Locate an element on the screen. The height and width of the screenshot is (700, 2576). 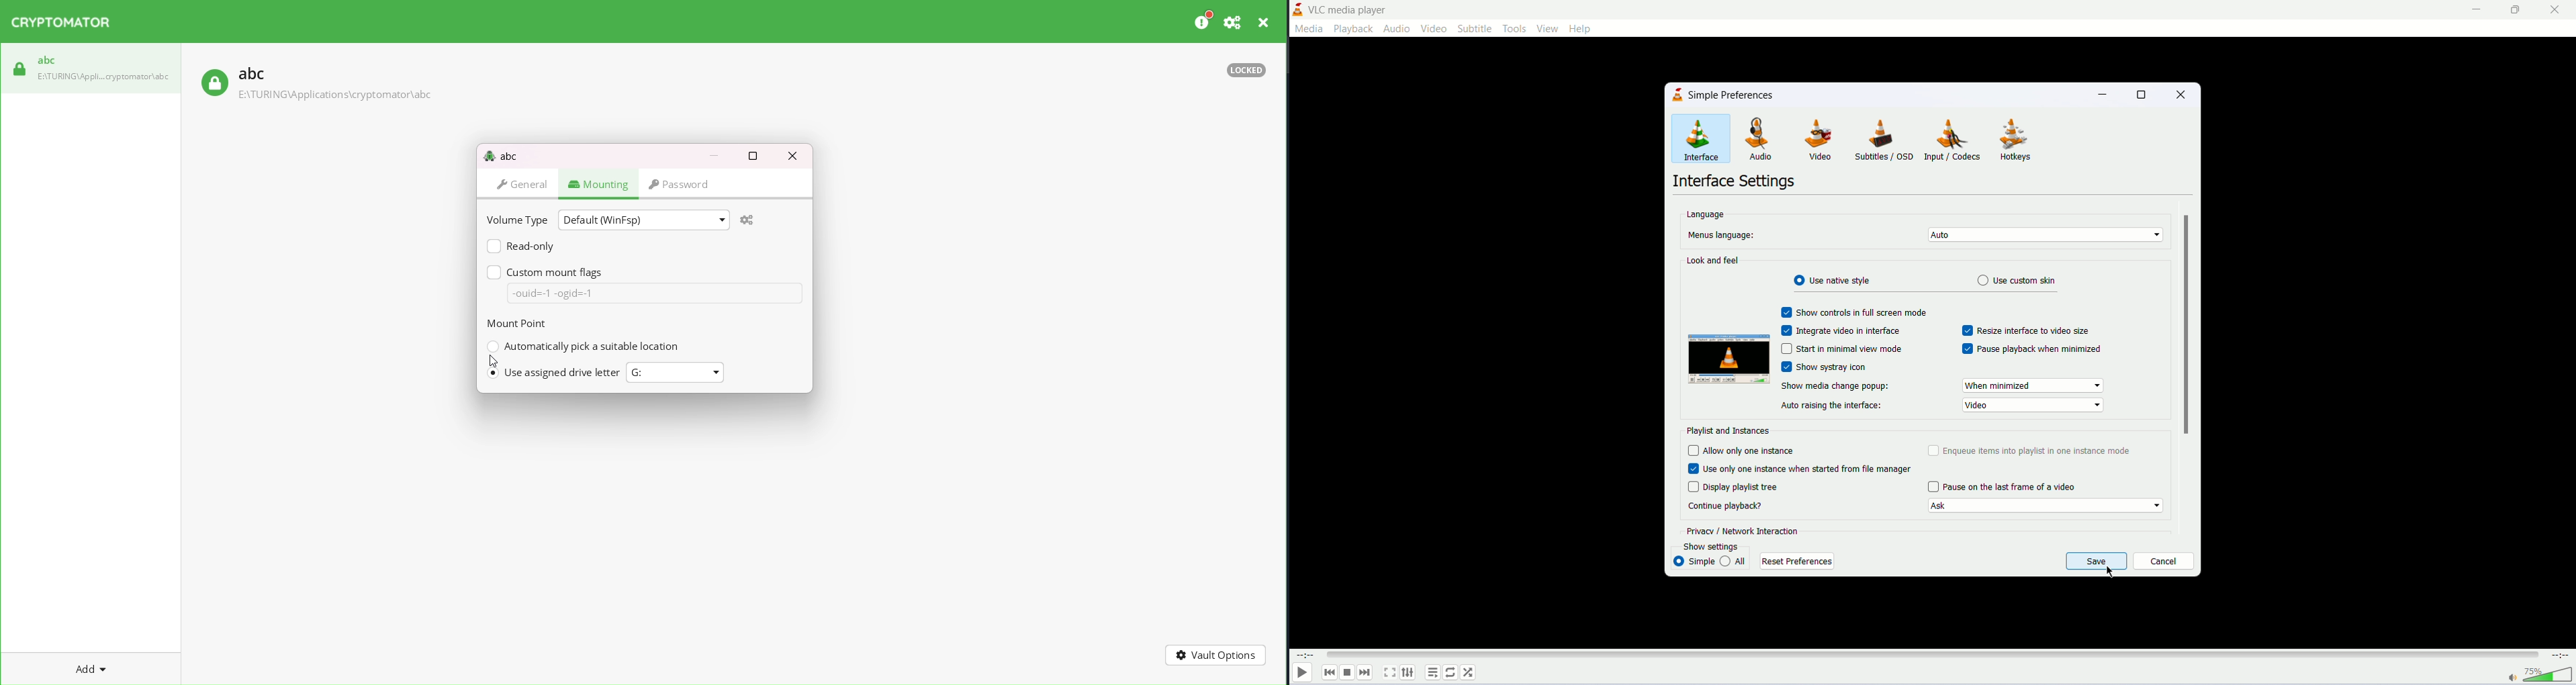
data is located at coordinates (655, 293).